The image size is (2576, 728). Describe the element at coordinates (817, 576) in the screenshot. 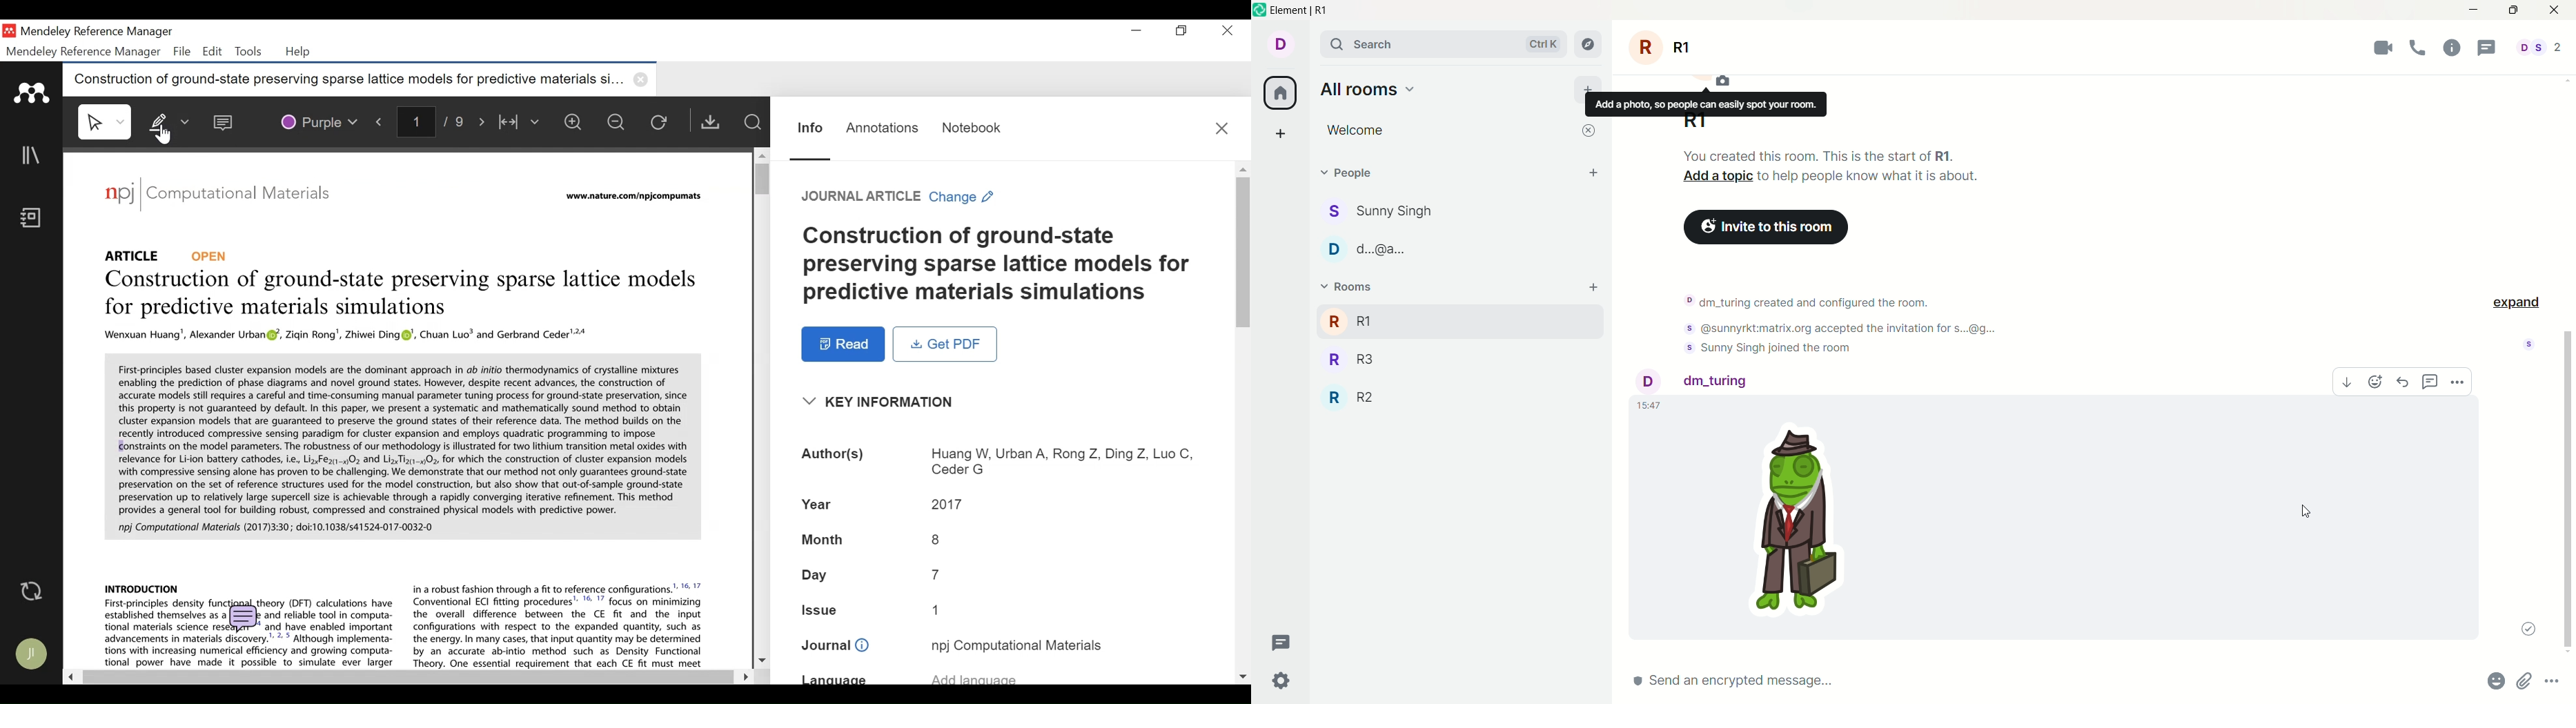

I see `Day` at that location.